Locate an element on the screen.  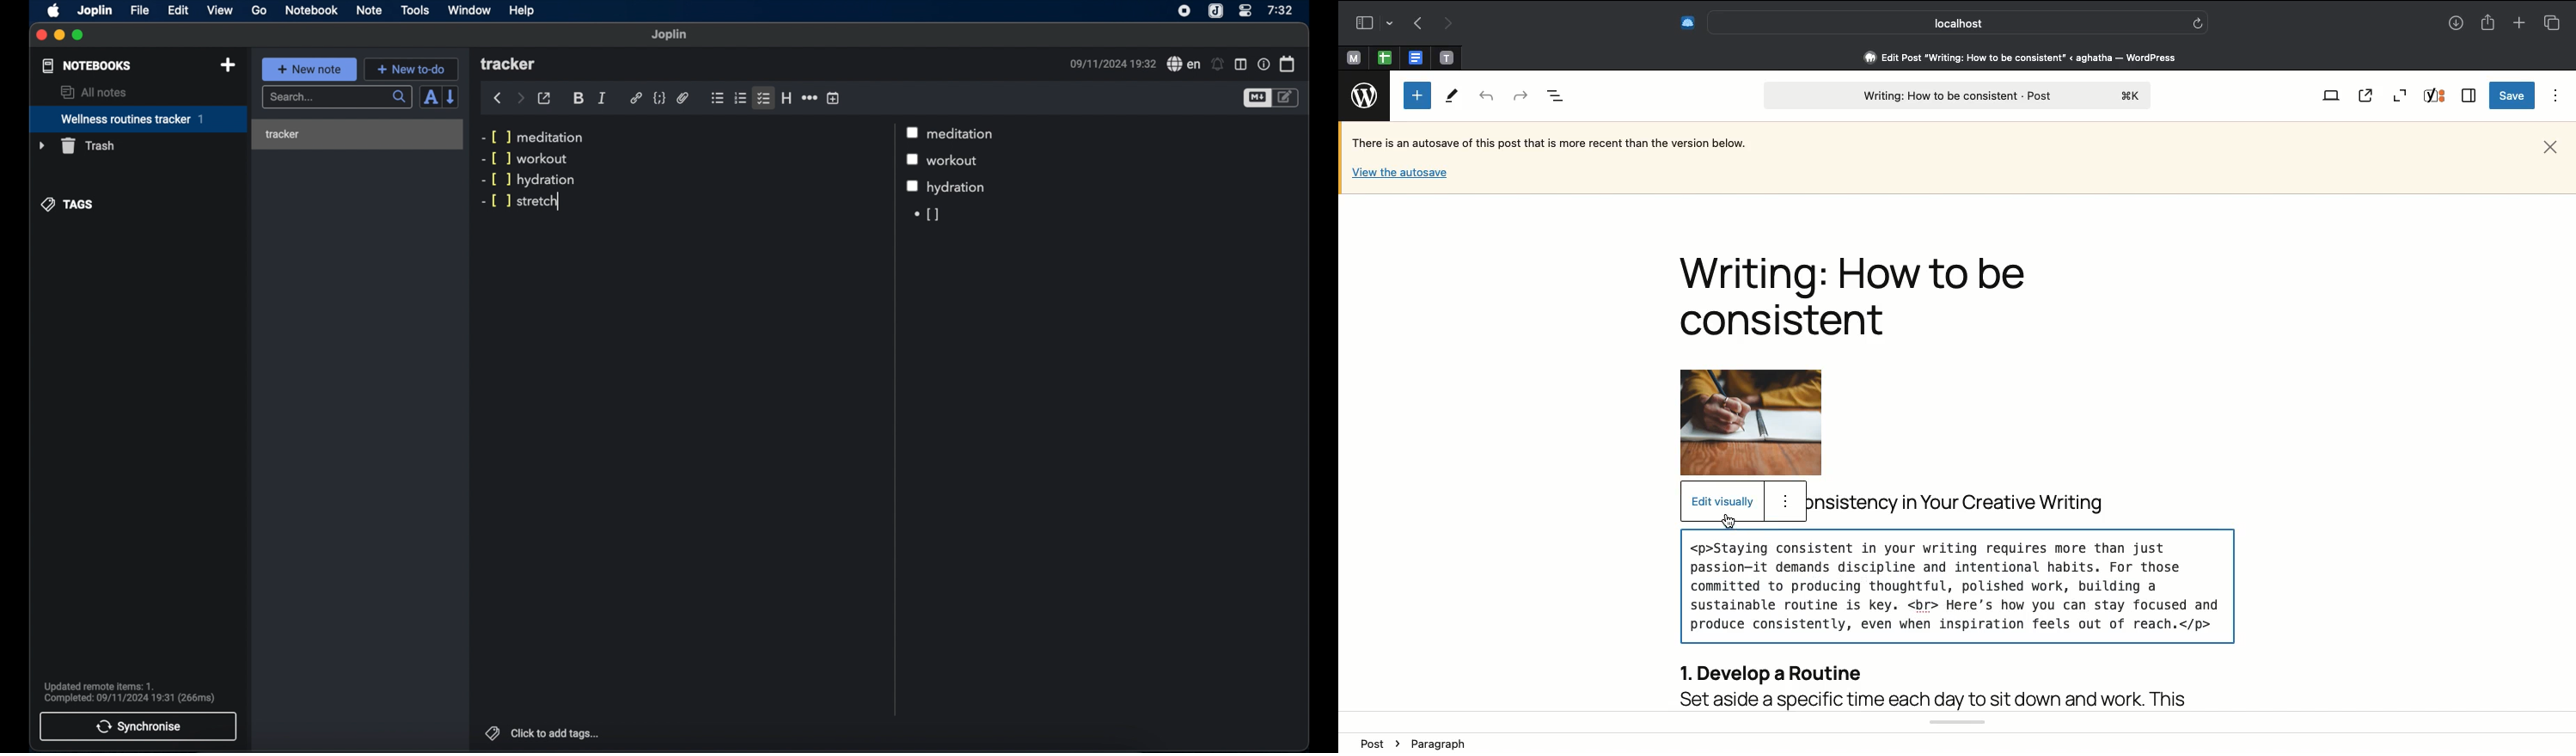
Address is located at coordinates (2009, 58).